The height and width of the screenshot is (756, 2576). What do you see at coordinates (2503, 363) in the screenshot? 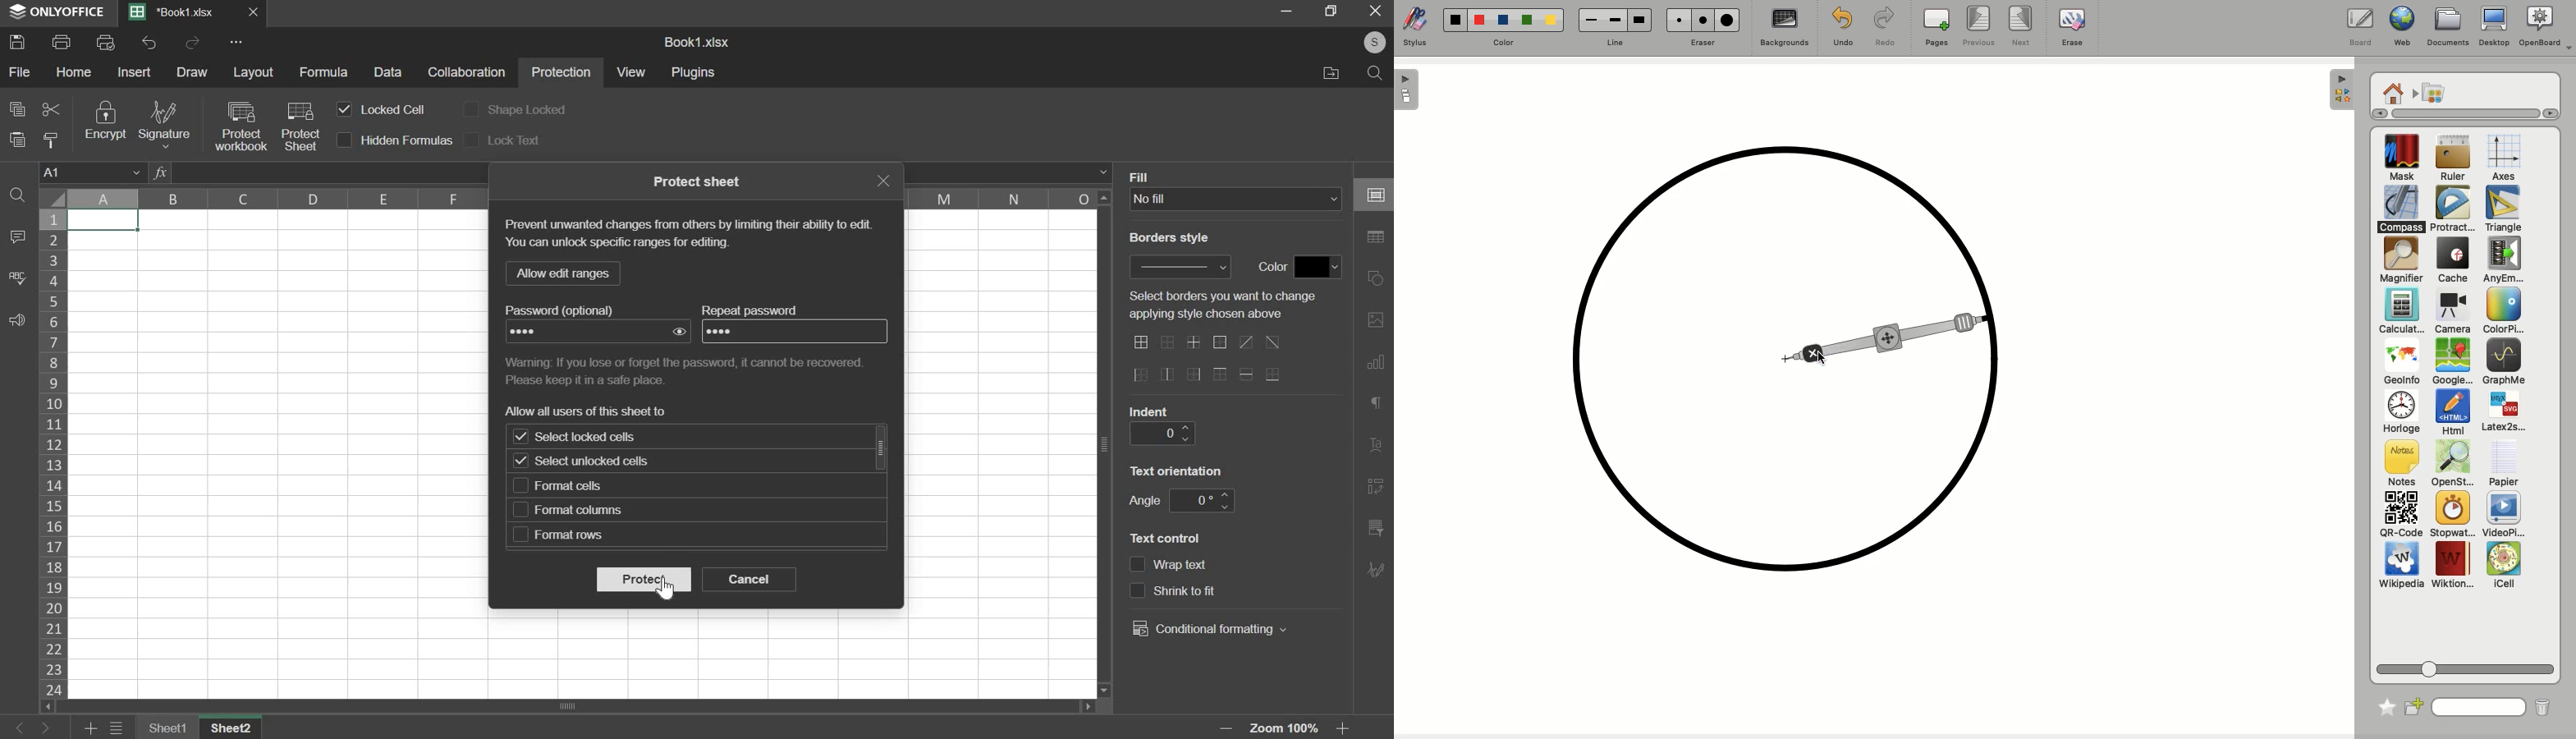
I see `GraphMe` at bounding box center [2503, 363].